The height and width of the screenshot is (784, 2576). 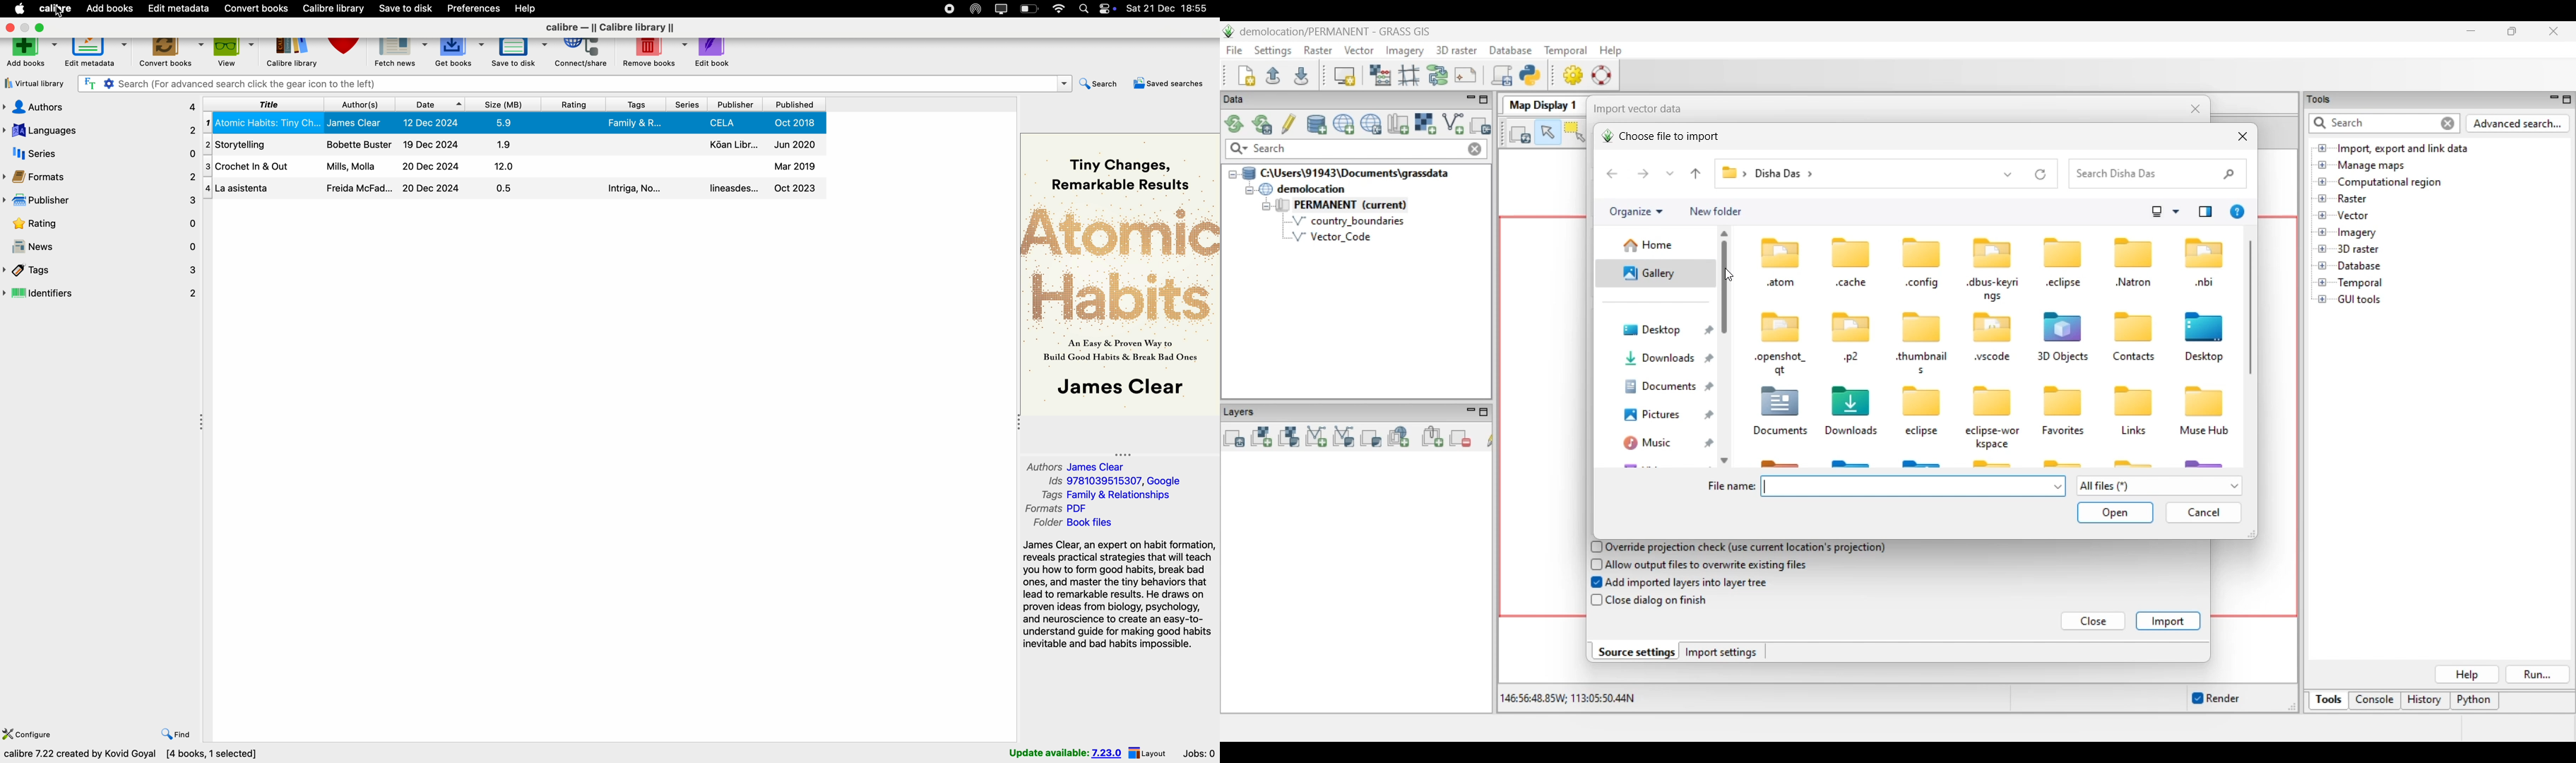 What do you see at coordinates (612, 28) in the screenshot?
I see `Calibre - || Calibre library ||` at bounding box center [612, 28].